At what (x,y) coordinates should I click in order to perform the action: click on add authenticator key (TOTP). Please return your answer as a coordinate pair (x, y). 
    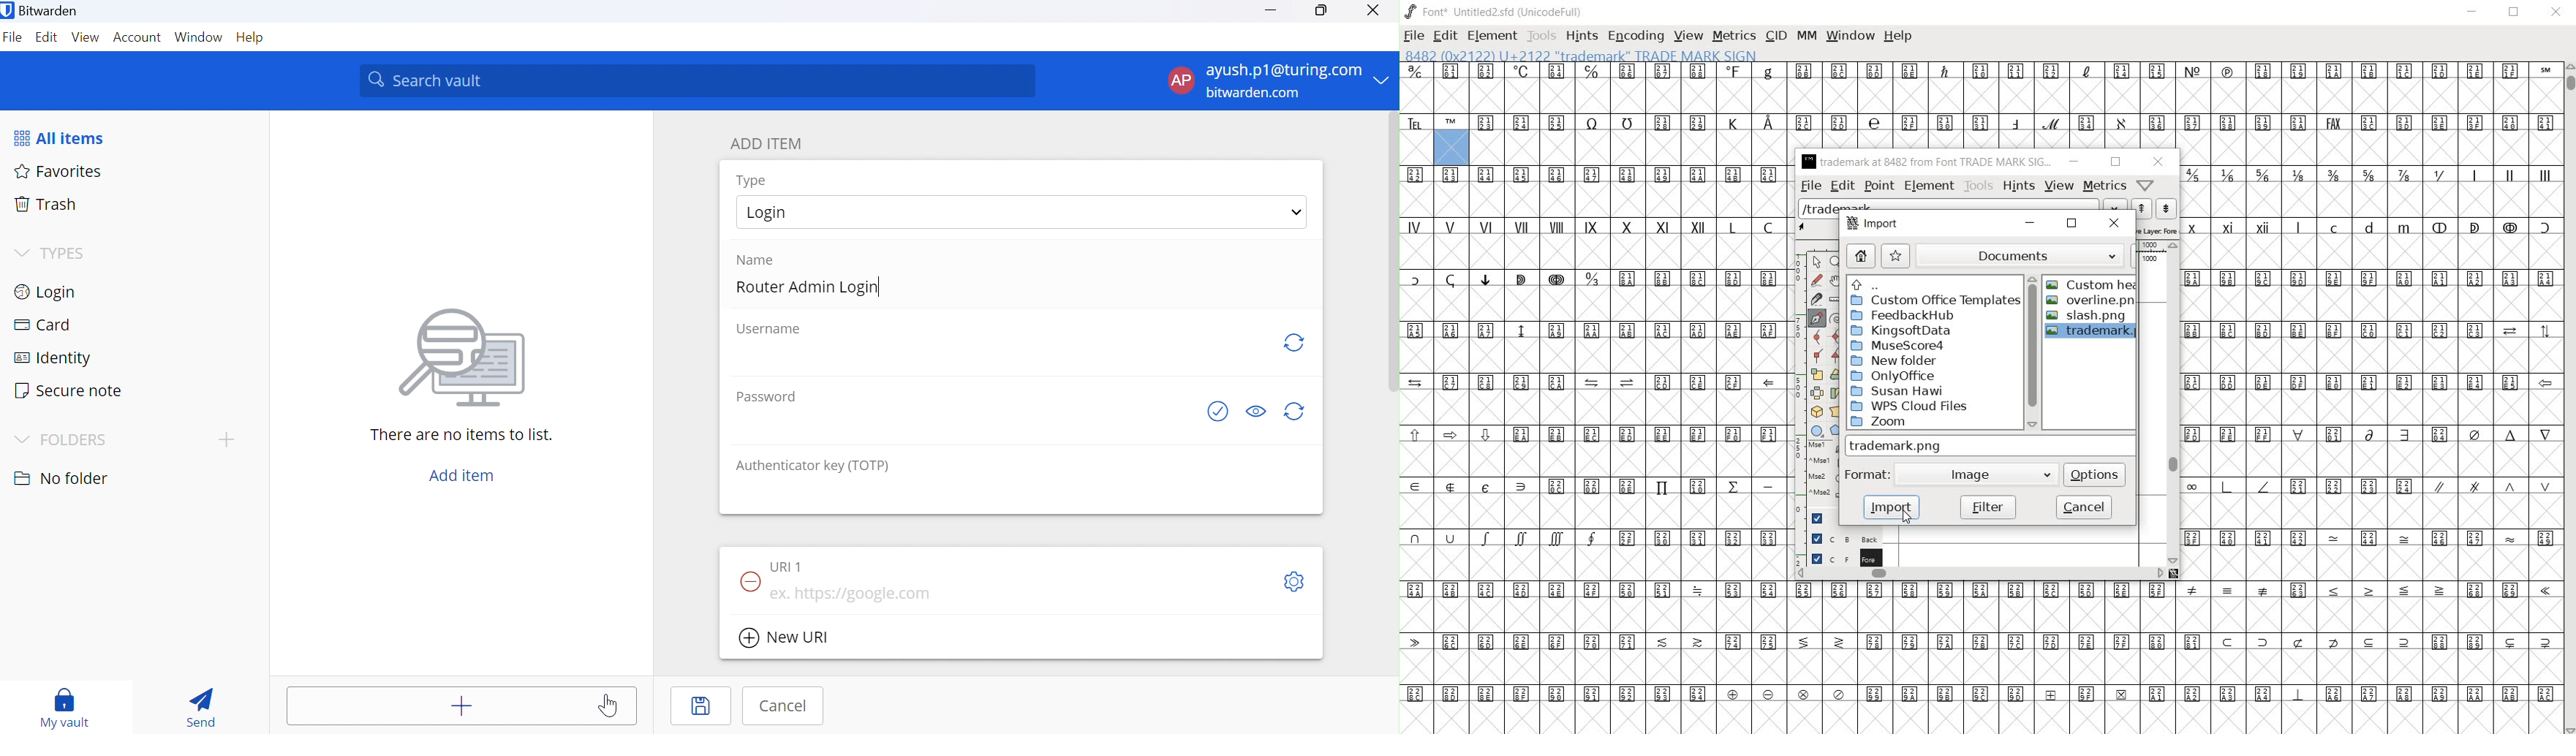
    Looking at the image, I should click on (1022, 494).